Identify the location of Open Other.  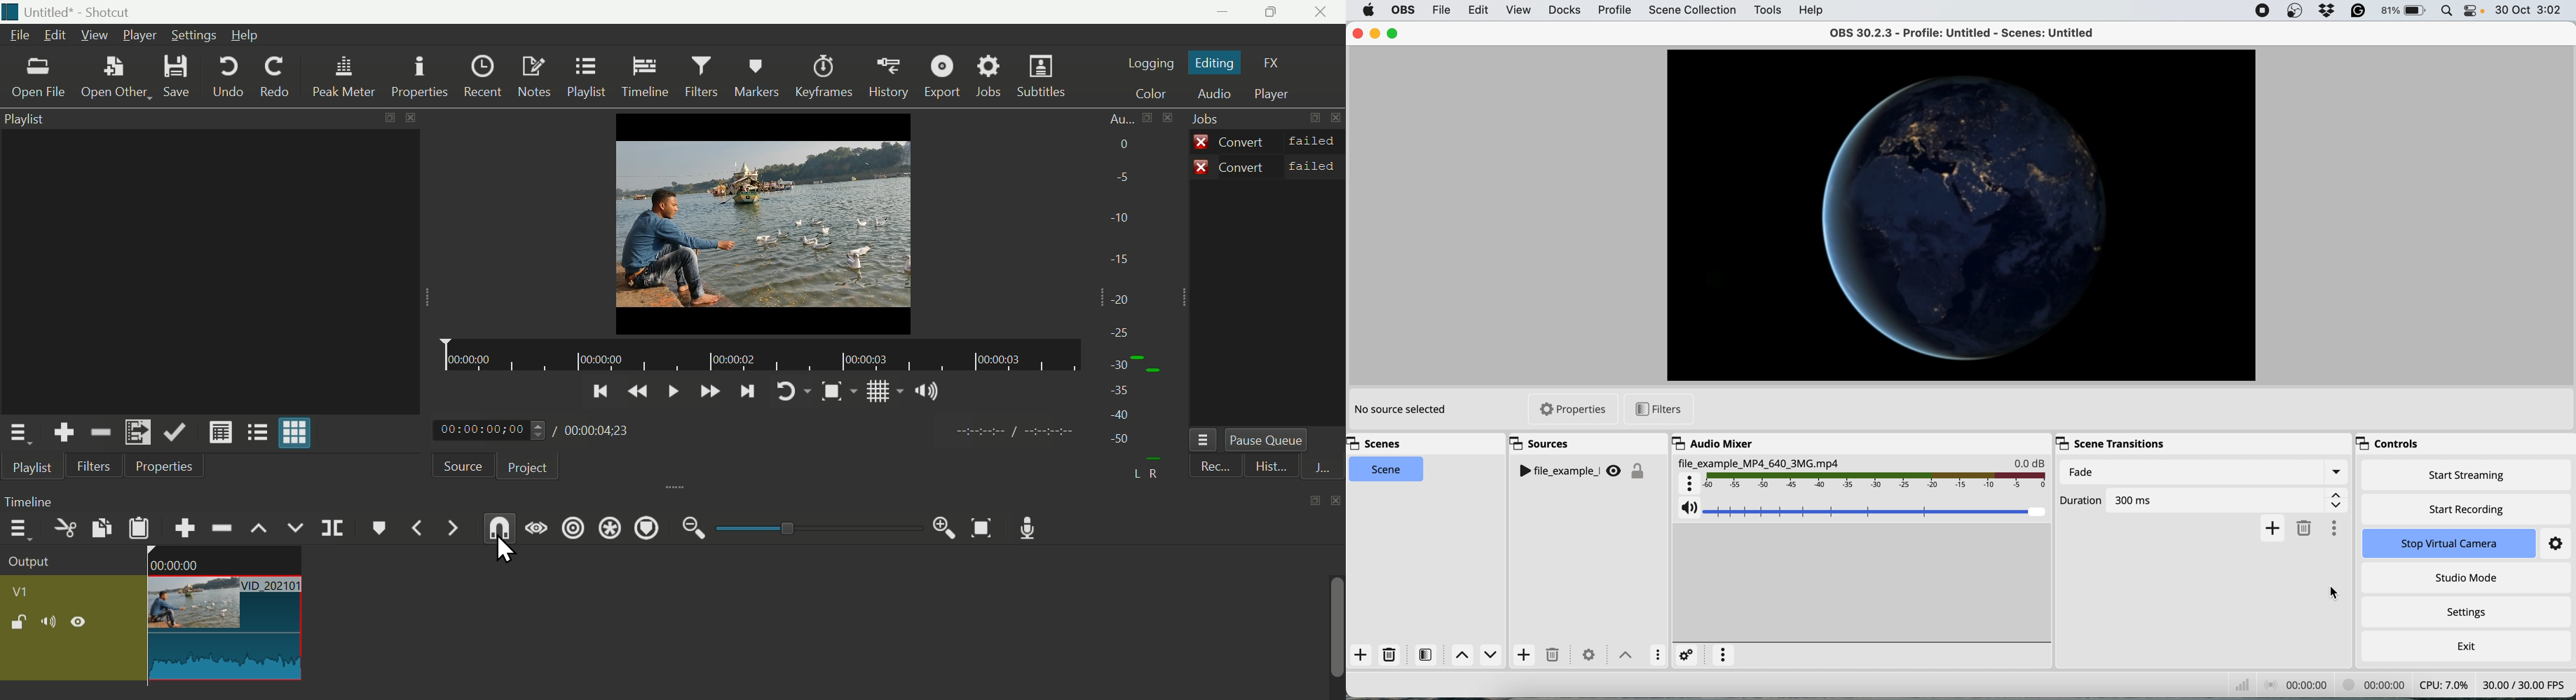
(116, 79).